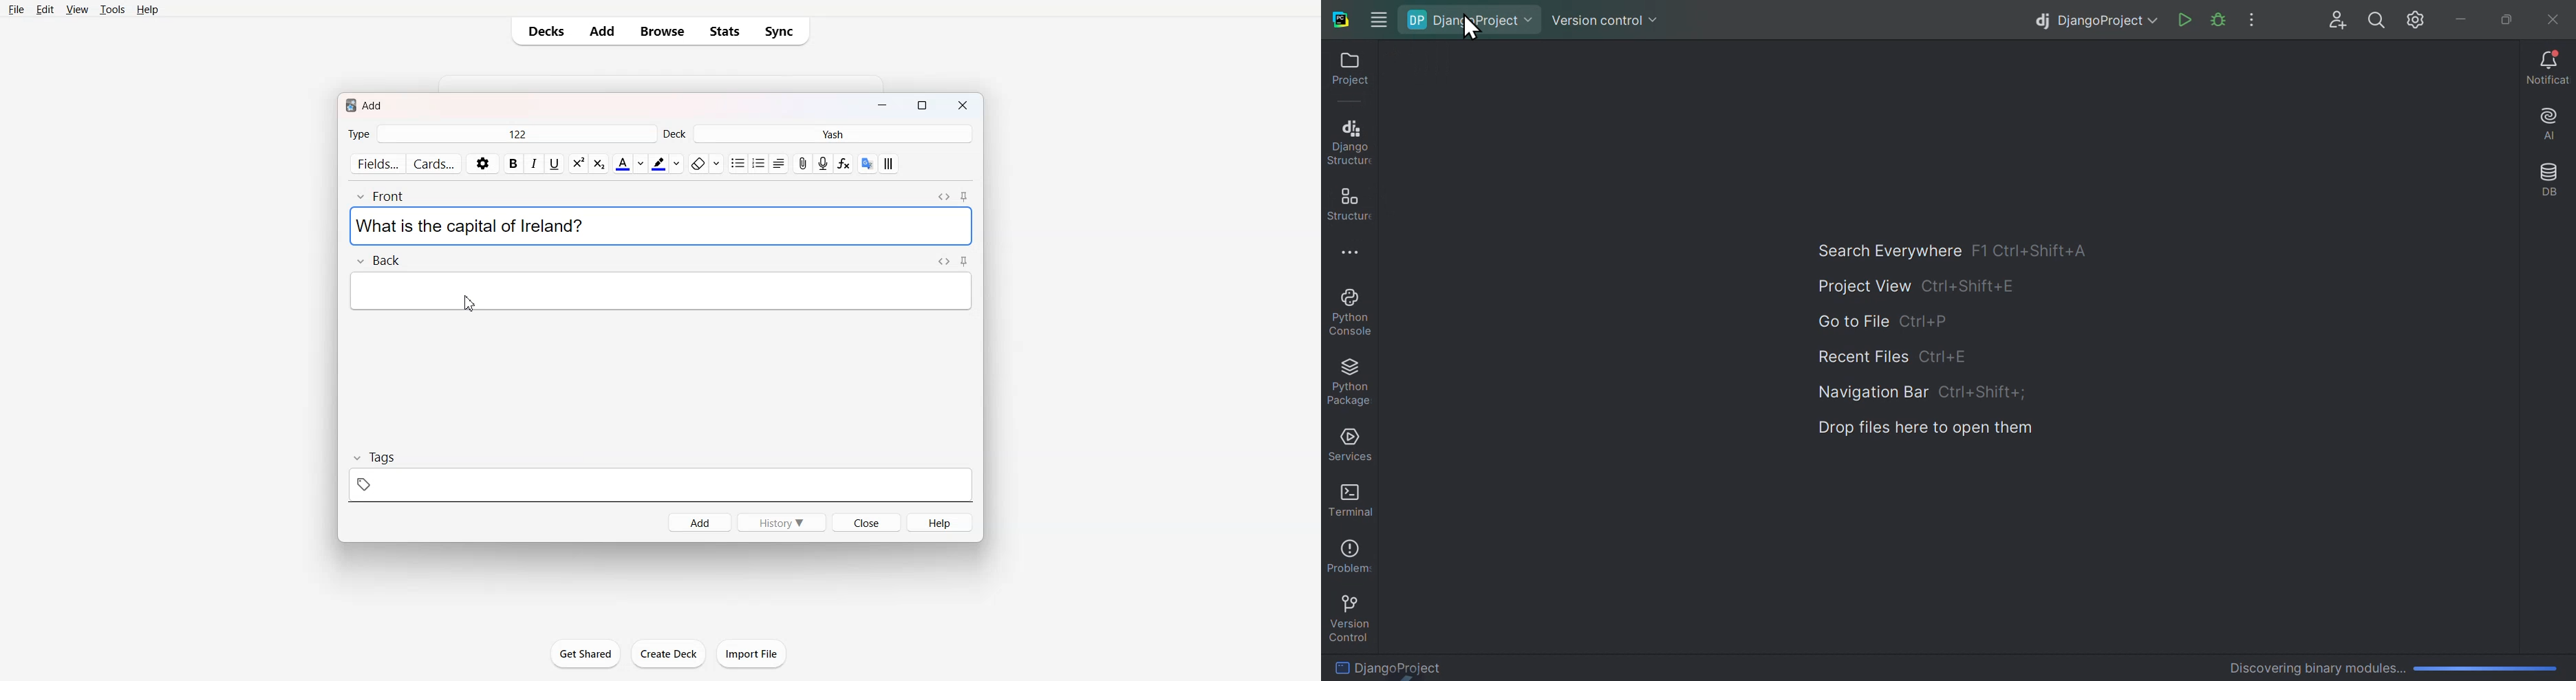 This screenshot has height=700, width=2576. What do you see at coordinates (112, 10) in the screenshot?
I see `Tools` at bounding box center [112, 10].